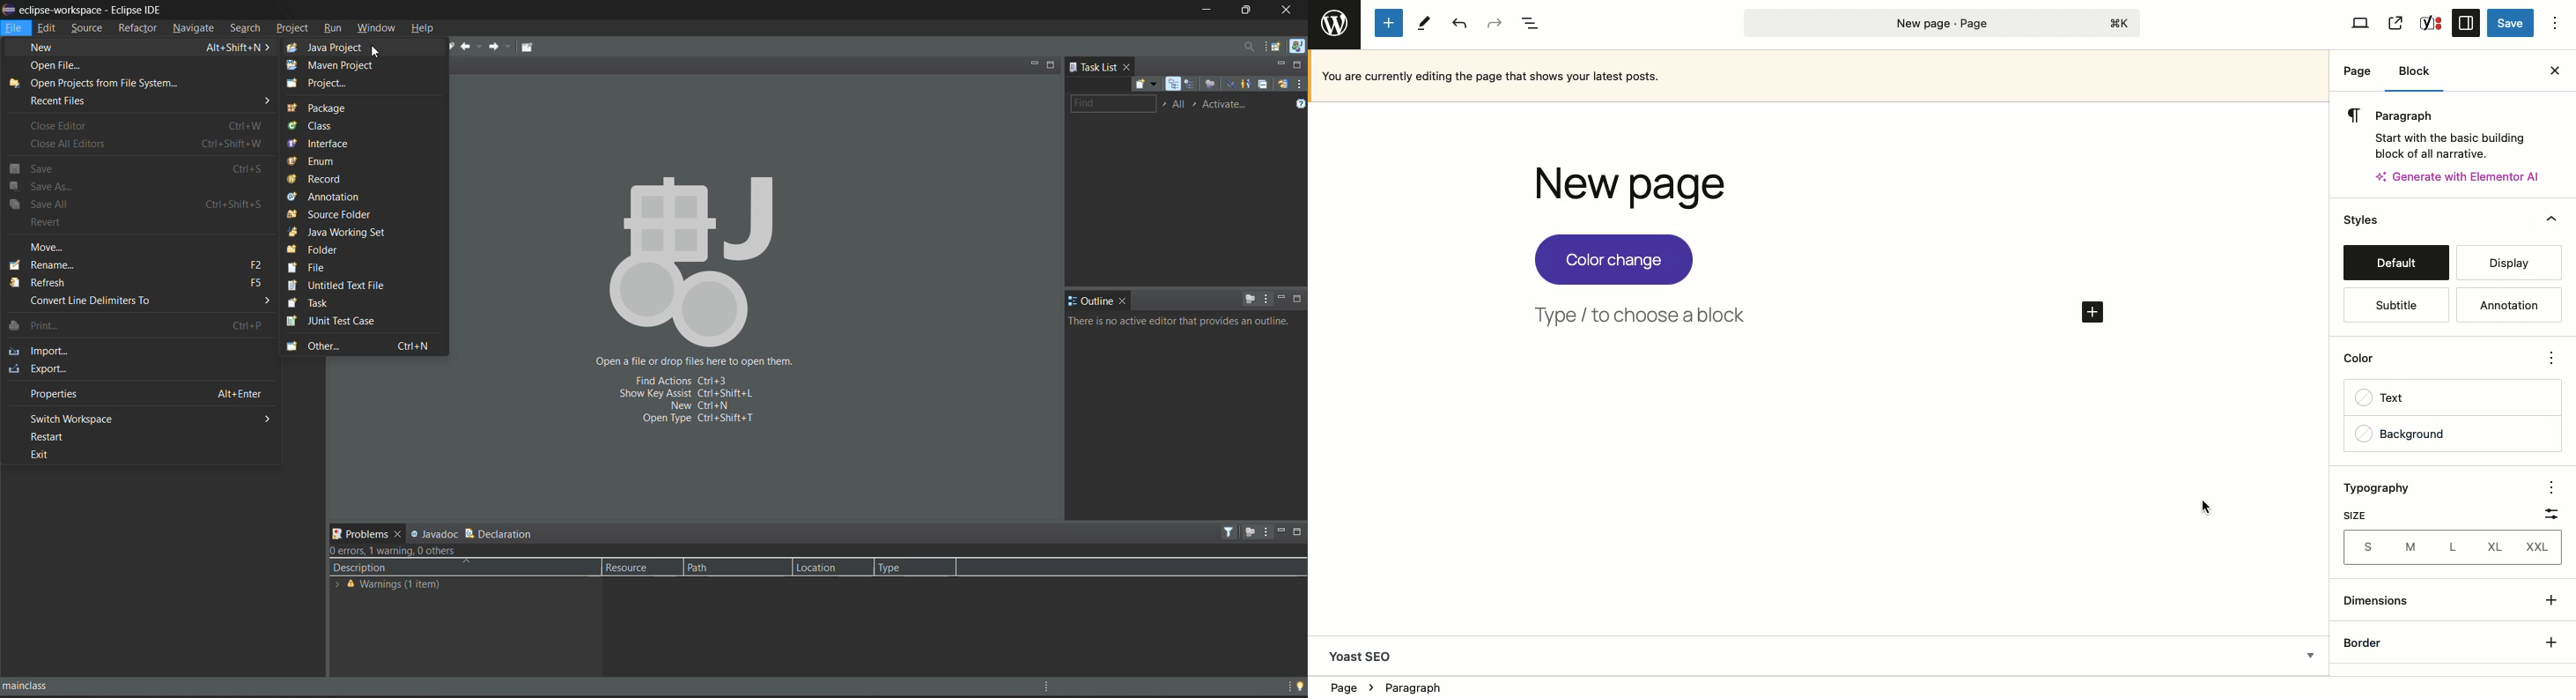  I want to click on java project, so click(349, 48).